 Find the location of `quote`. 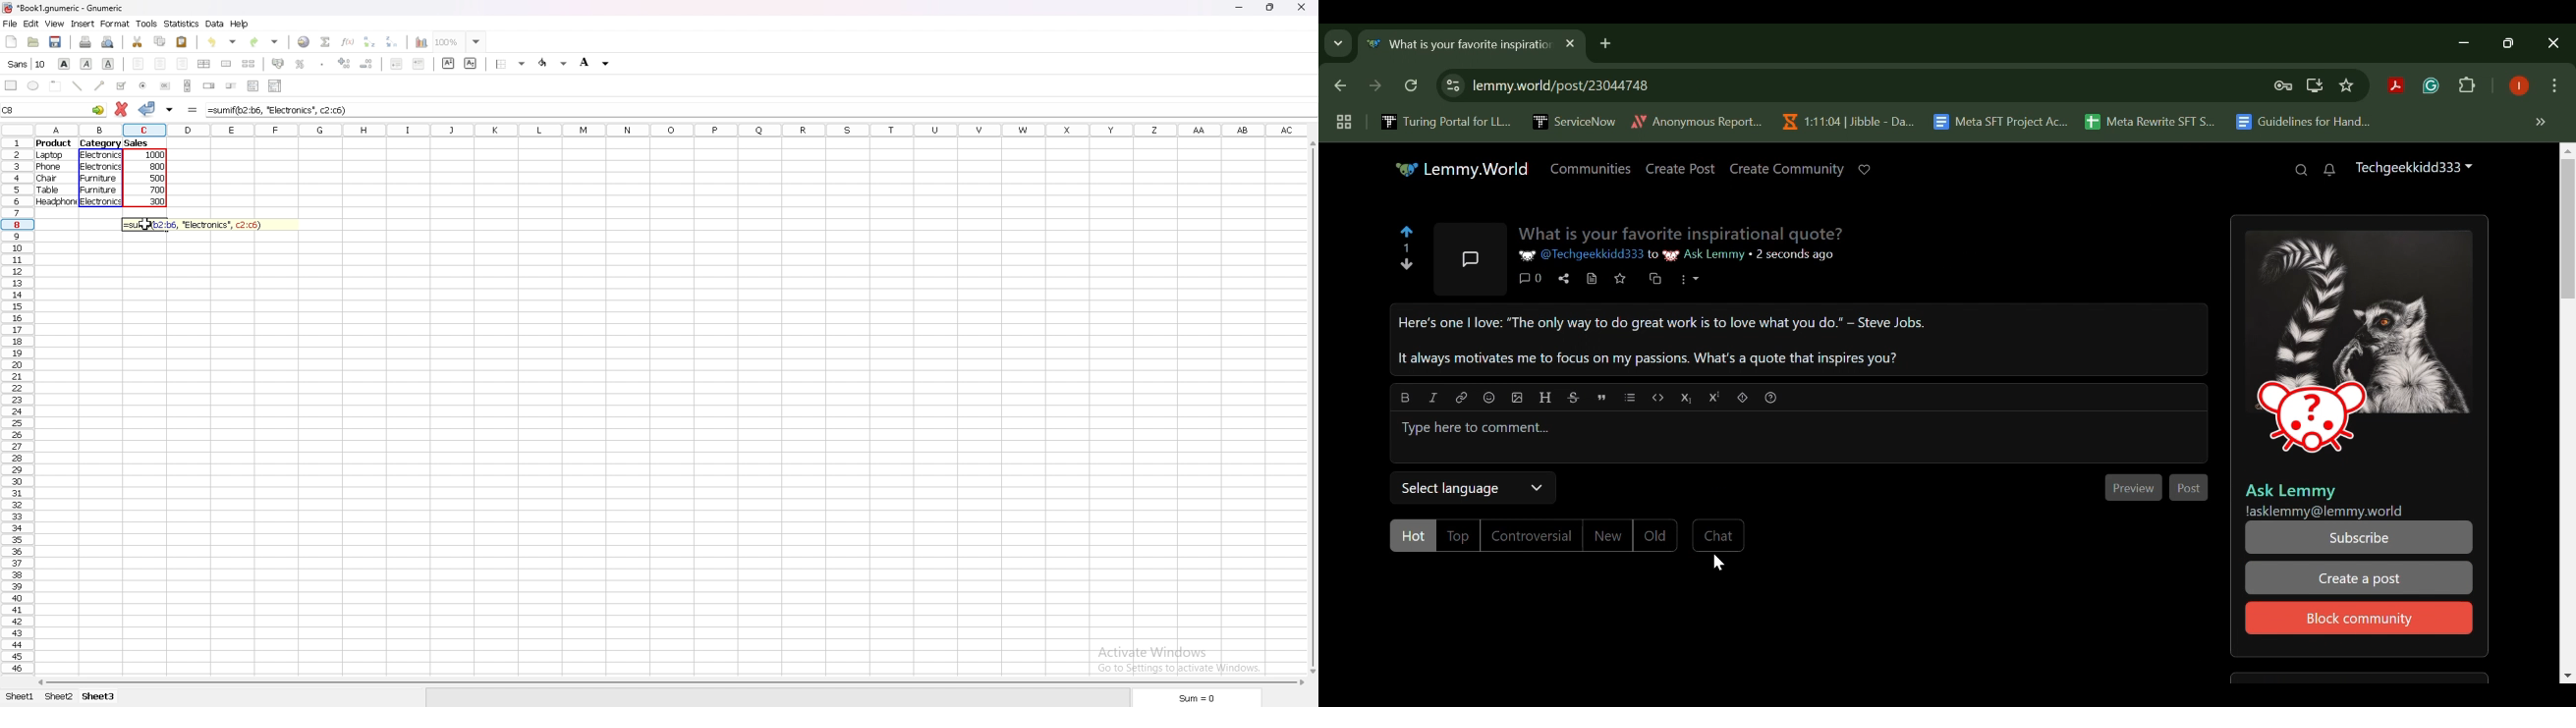

quote is located at coordinates (1601, 398).